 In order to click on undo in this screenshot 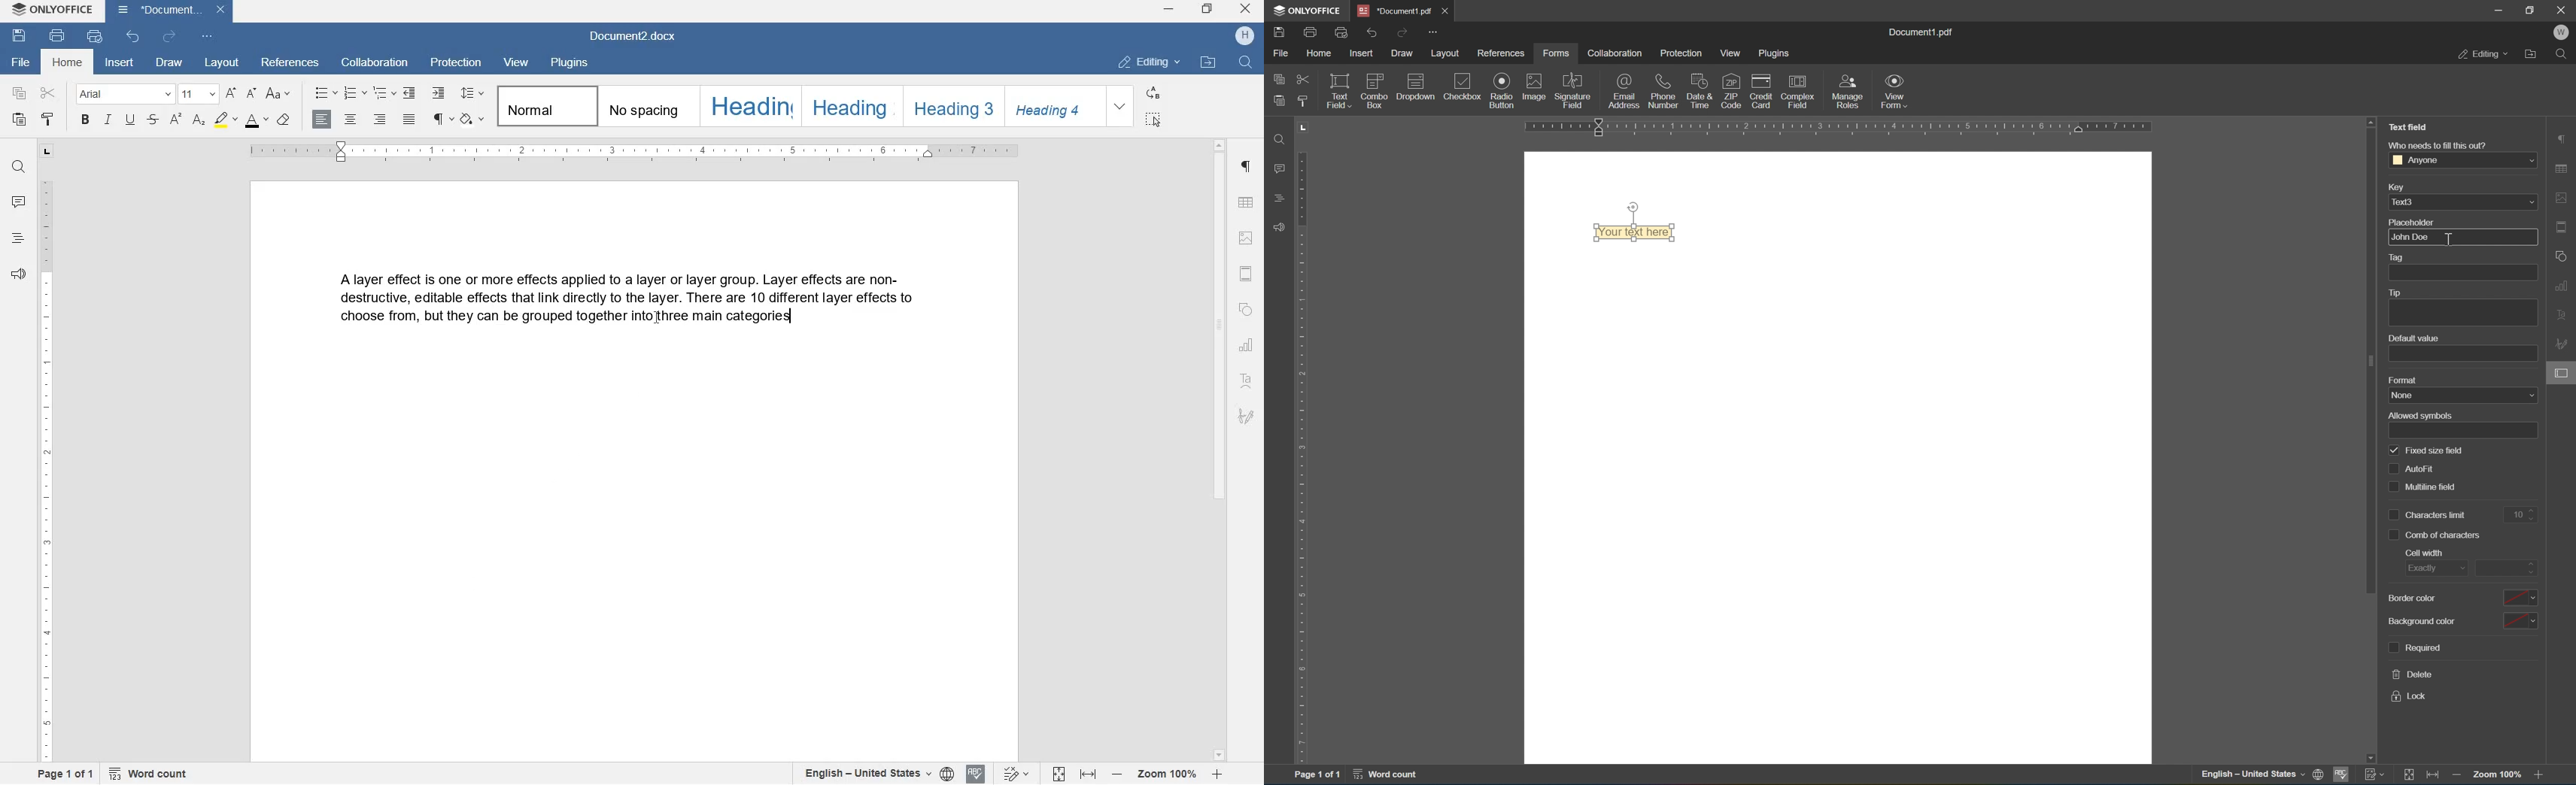, I will do `click(1372, 33)`.